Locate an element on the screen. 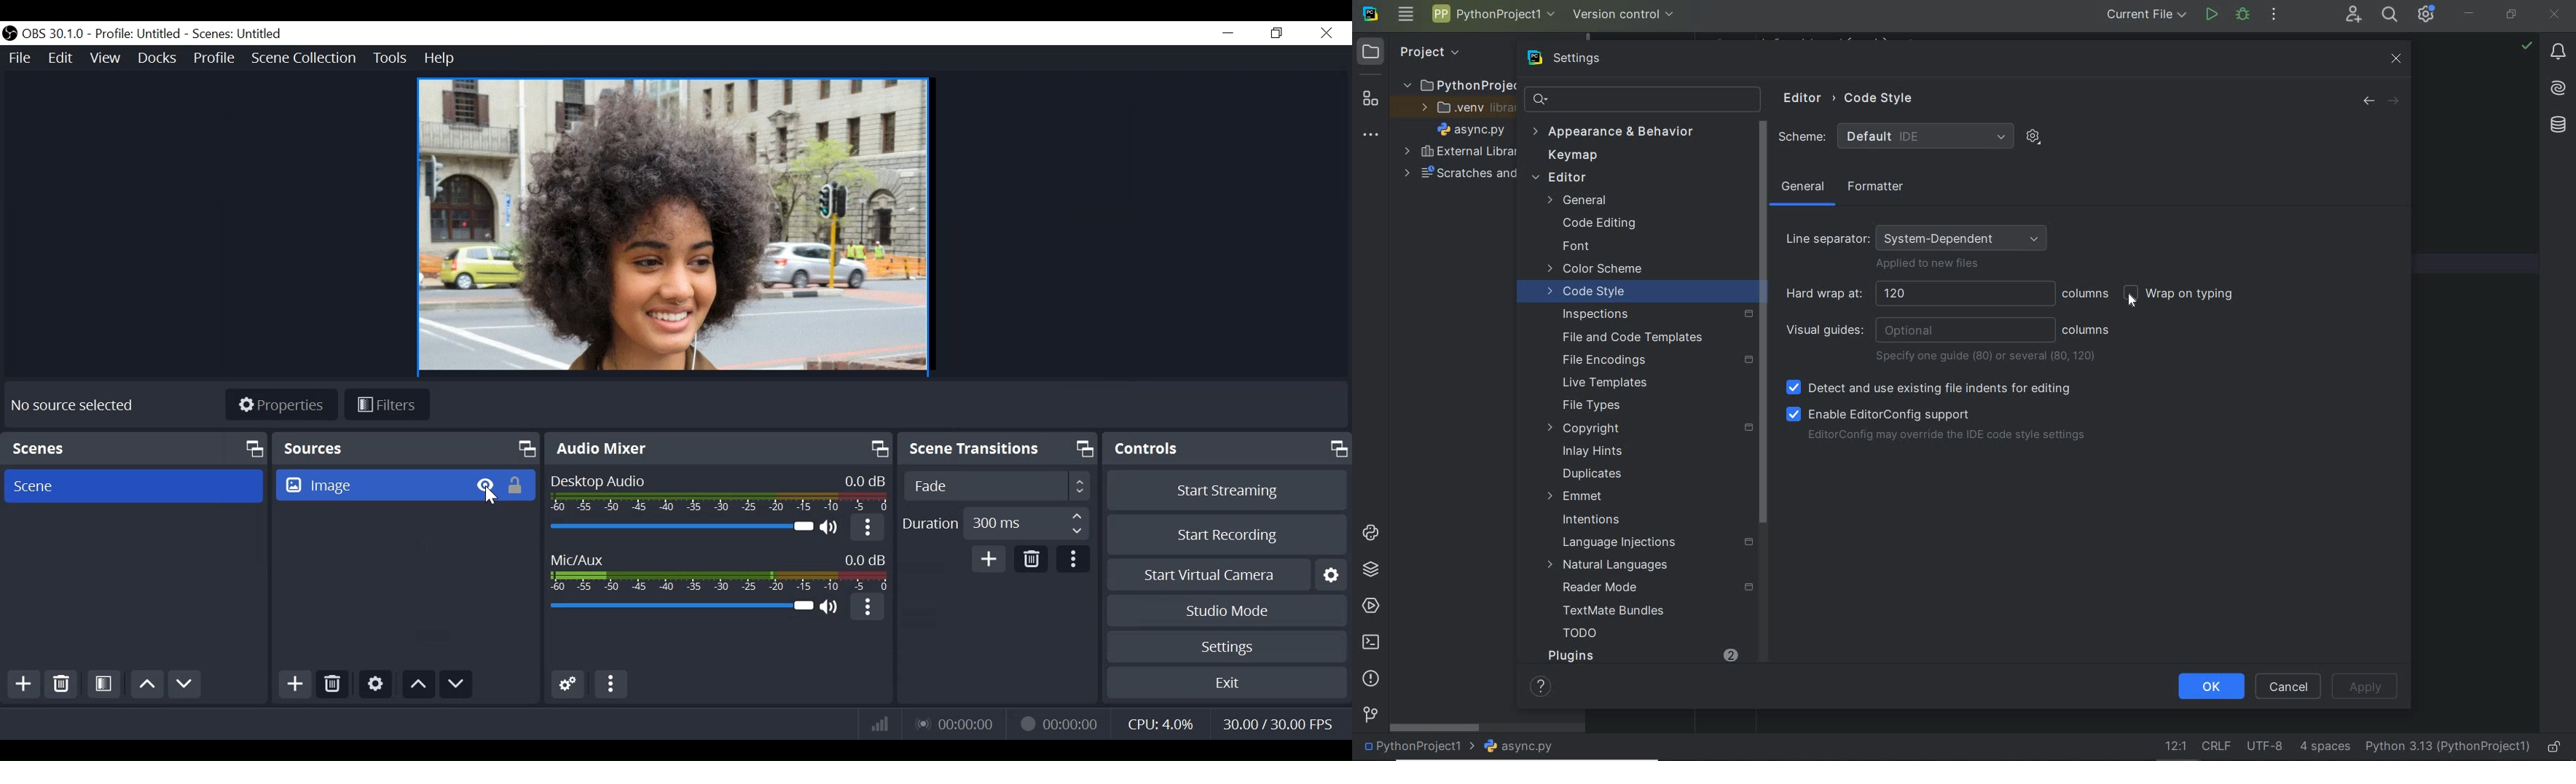 The image size is (2576, 784). restore is located at coordinates (1277, 32).